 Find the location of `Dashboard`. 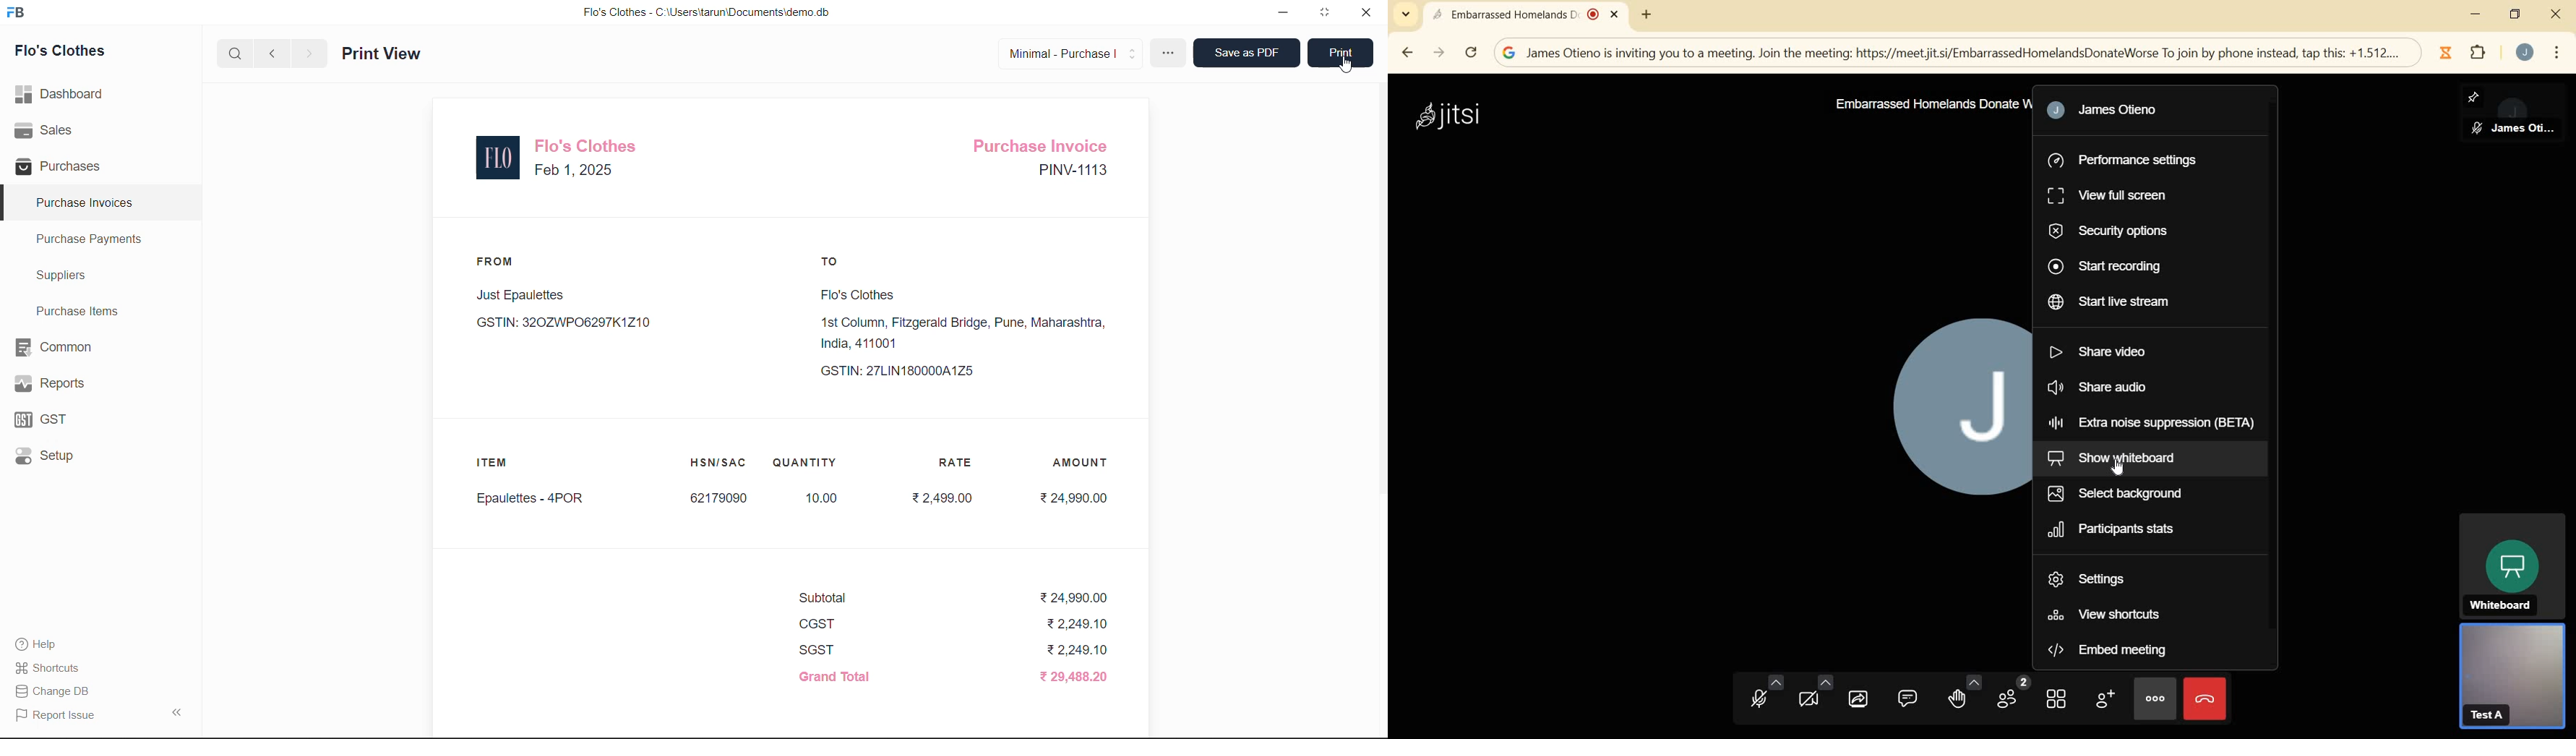

Dashboard is located at coordinates (64, 93).